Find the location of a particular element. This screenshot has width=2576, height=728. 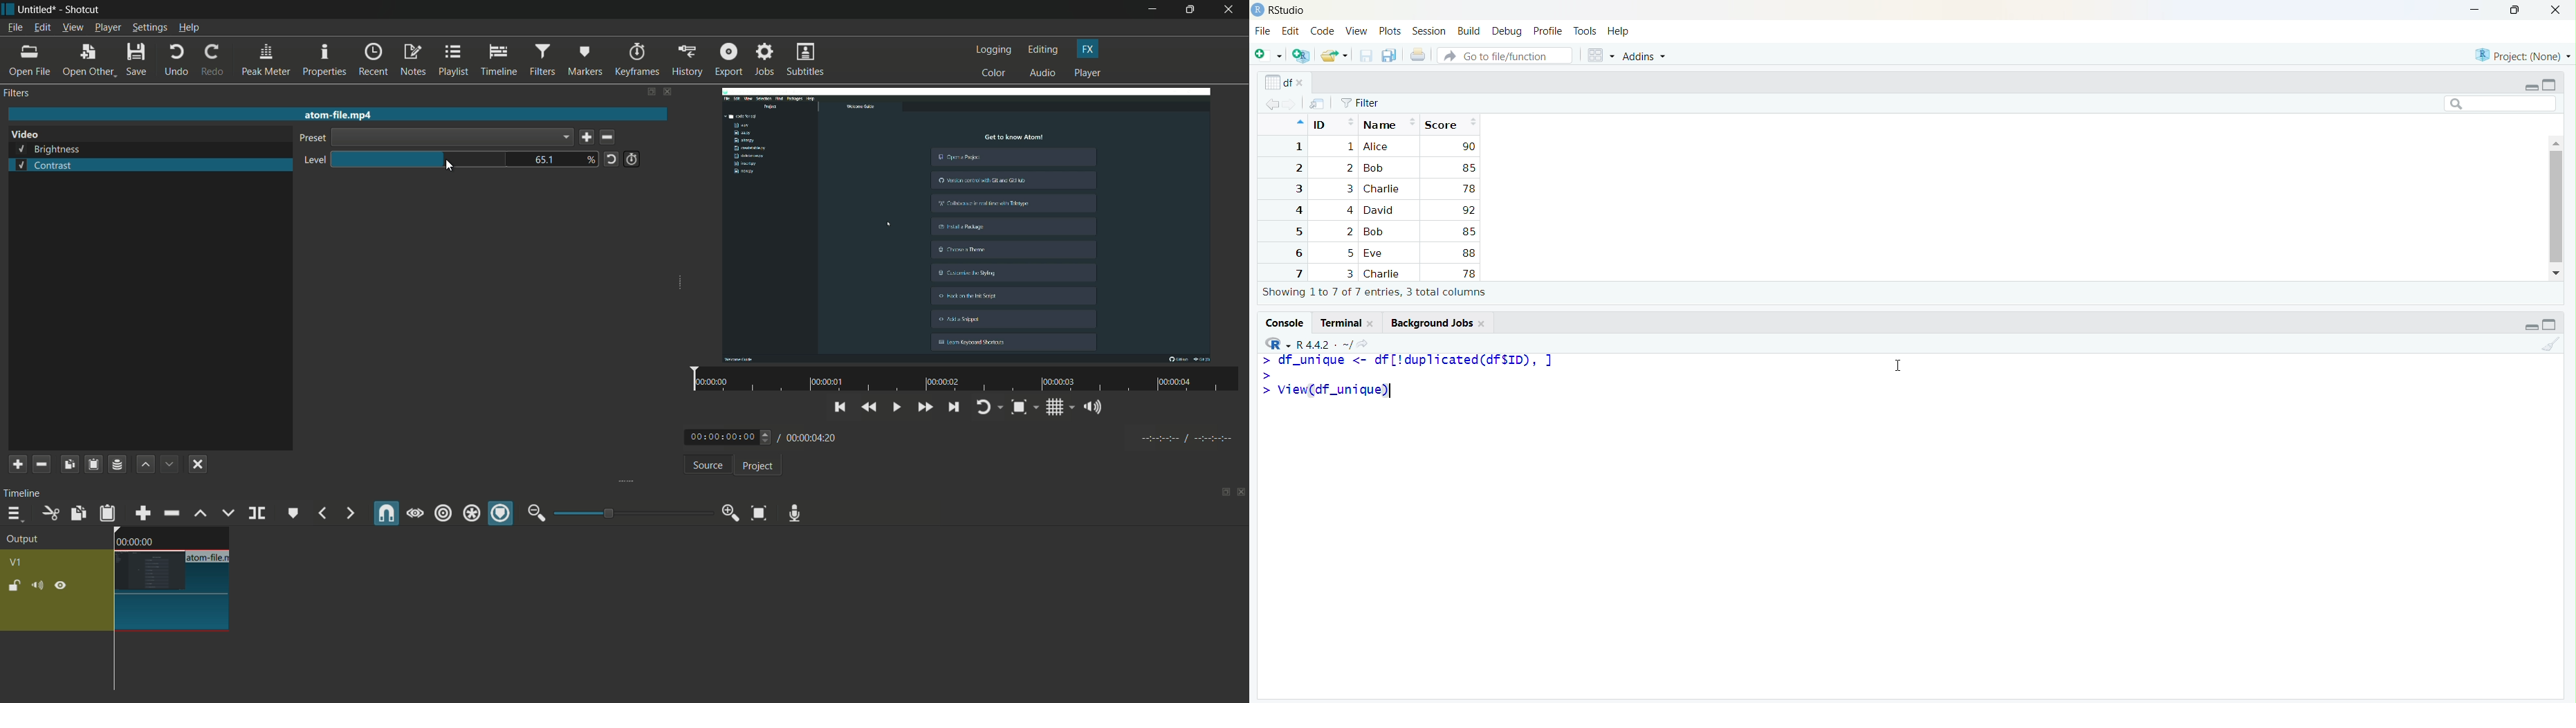

> df_unique <- dr['duplicated(drsIiD), | is located at coordinates (1417, 360).